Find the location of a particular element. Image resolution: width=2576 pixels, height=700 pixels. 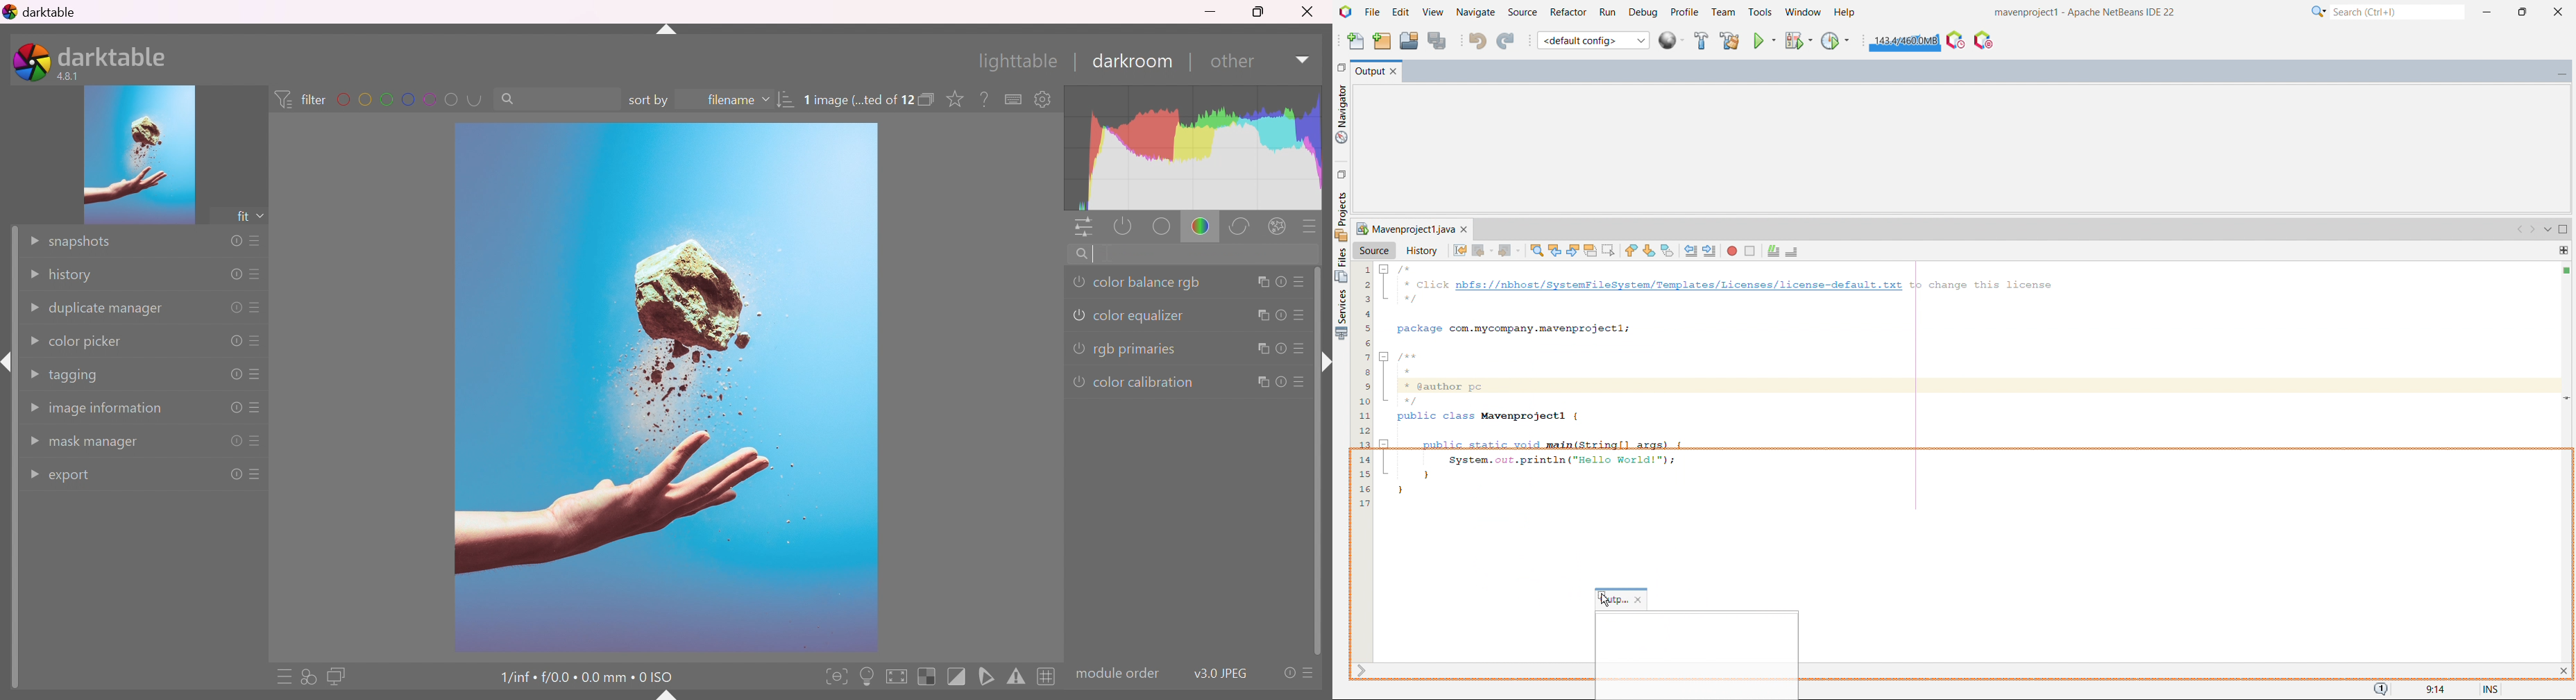

fit is located at coordinates (239, 217).